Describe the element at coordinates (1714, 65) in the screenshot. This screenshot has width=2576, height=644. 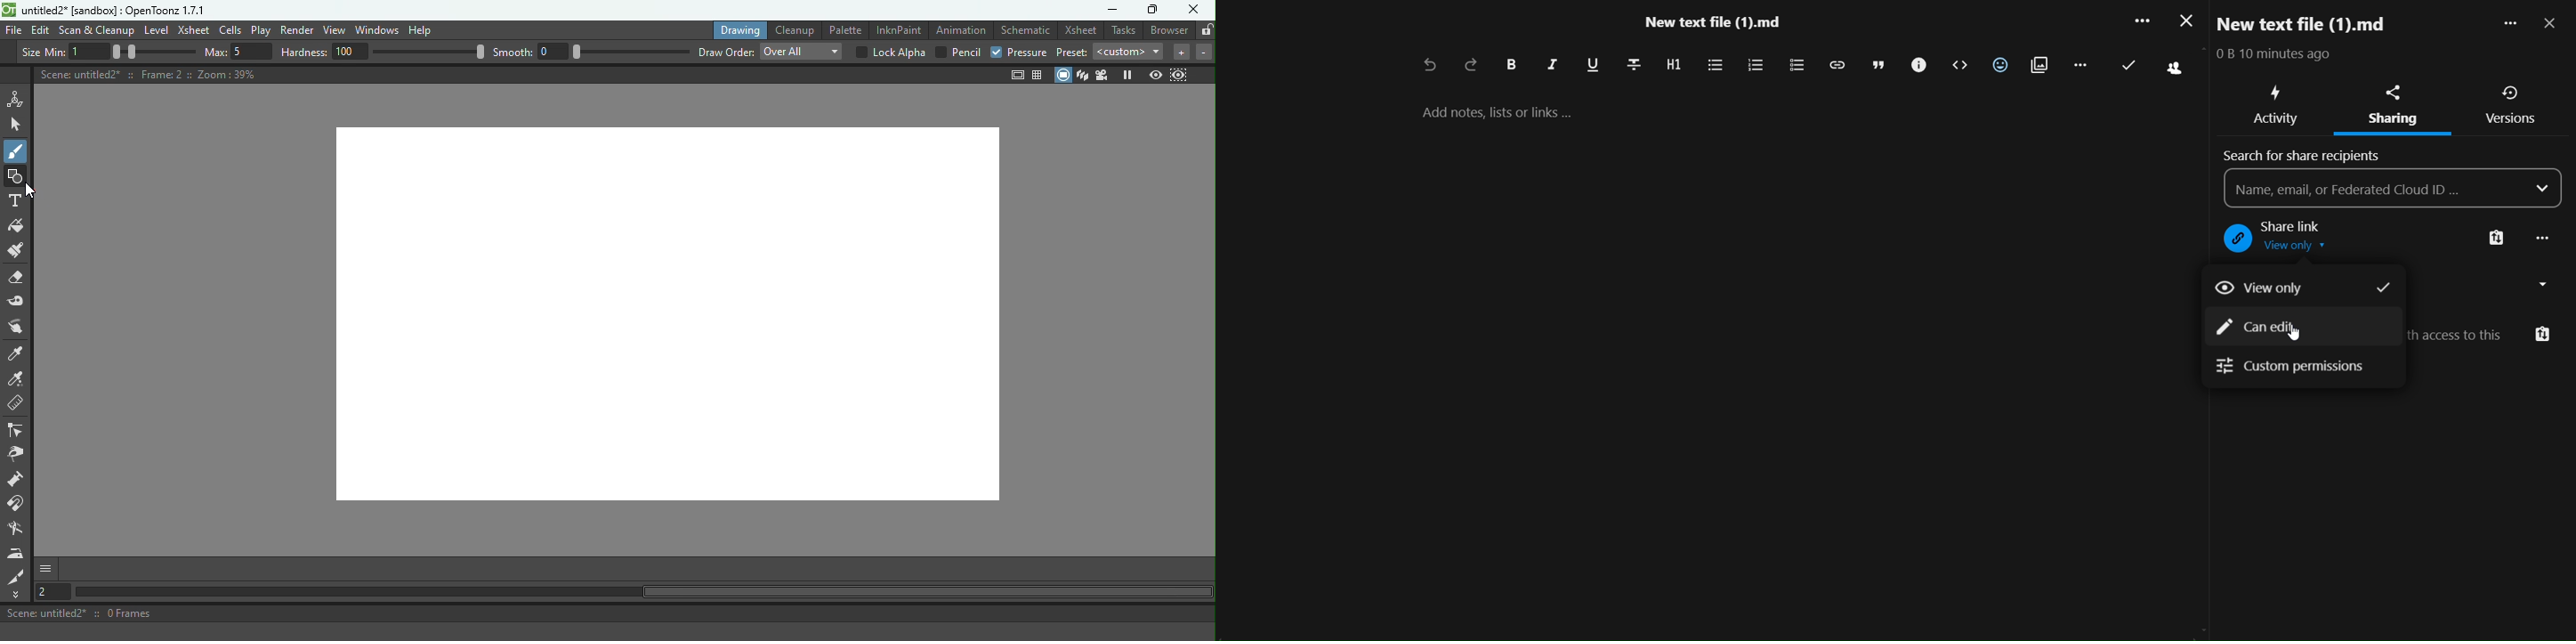
I see `unordered list` at that location.